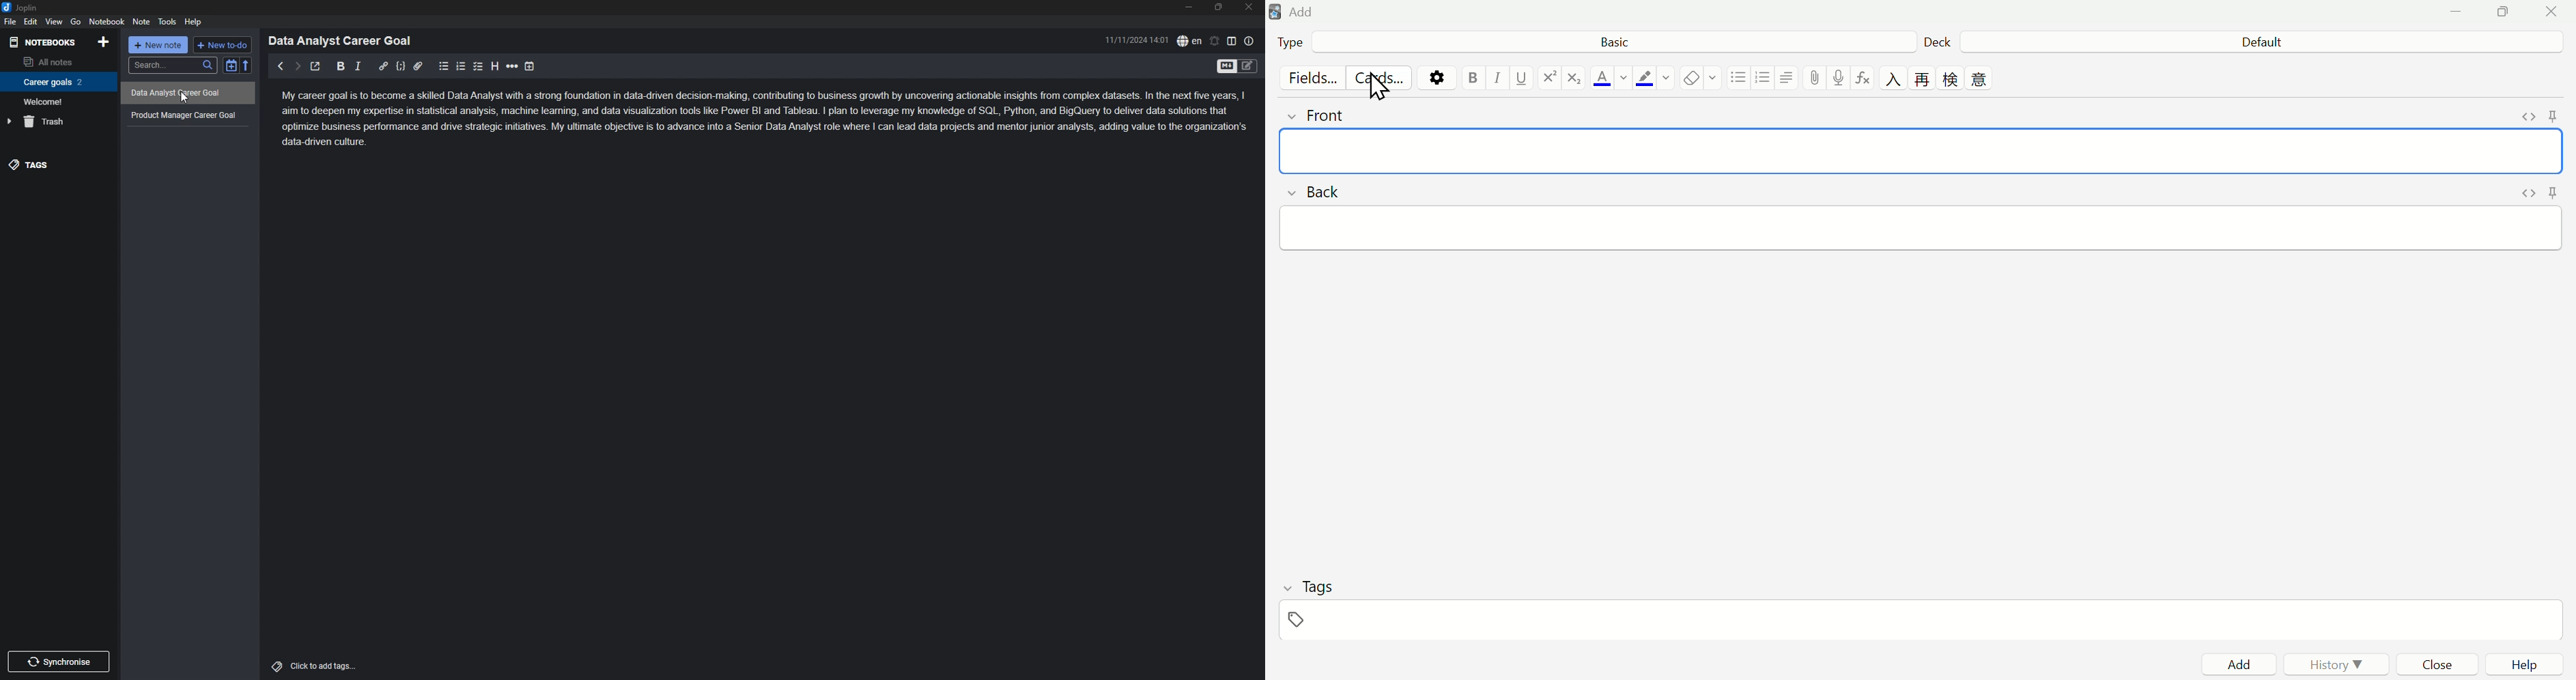 The width and height of the screenshot is (2576, 700). Describe the element at coordinates (766, 121) in the screenshot. I see `My career goal is to become a skilled Data Analyst with a strong foundation in data-driven decision-making, contributing to business growth by uncovering actionable insights from complex datasets. In the next five years, |
aim to deepen my expertise in statistical analysis, machine leaming, and data visualization tools like Power BI and Tableau. | plan to leverage my knowledge of SQL, Python, and BigQuery to deliver data solutions that
optimize business performance and drive strategic initiatives. My ultimate objective is to advance into a Senior Data Analyst role where | can lead data projects and mentor junior analysts, adding value to the organization's
data-driven culture.` at that location.